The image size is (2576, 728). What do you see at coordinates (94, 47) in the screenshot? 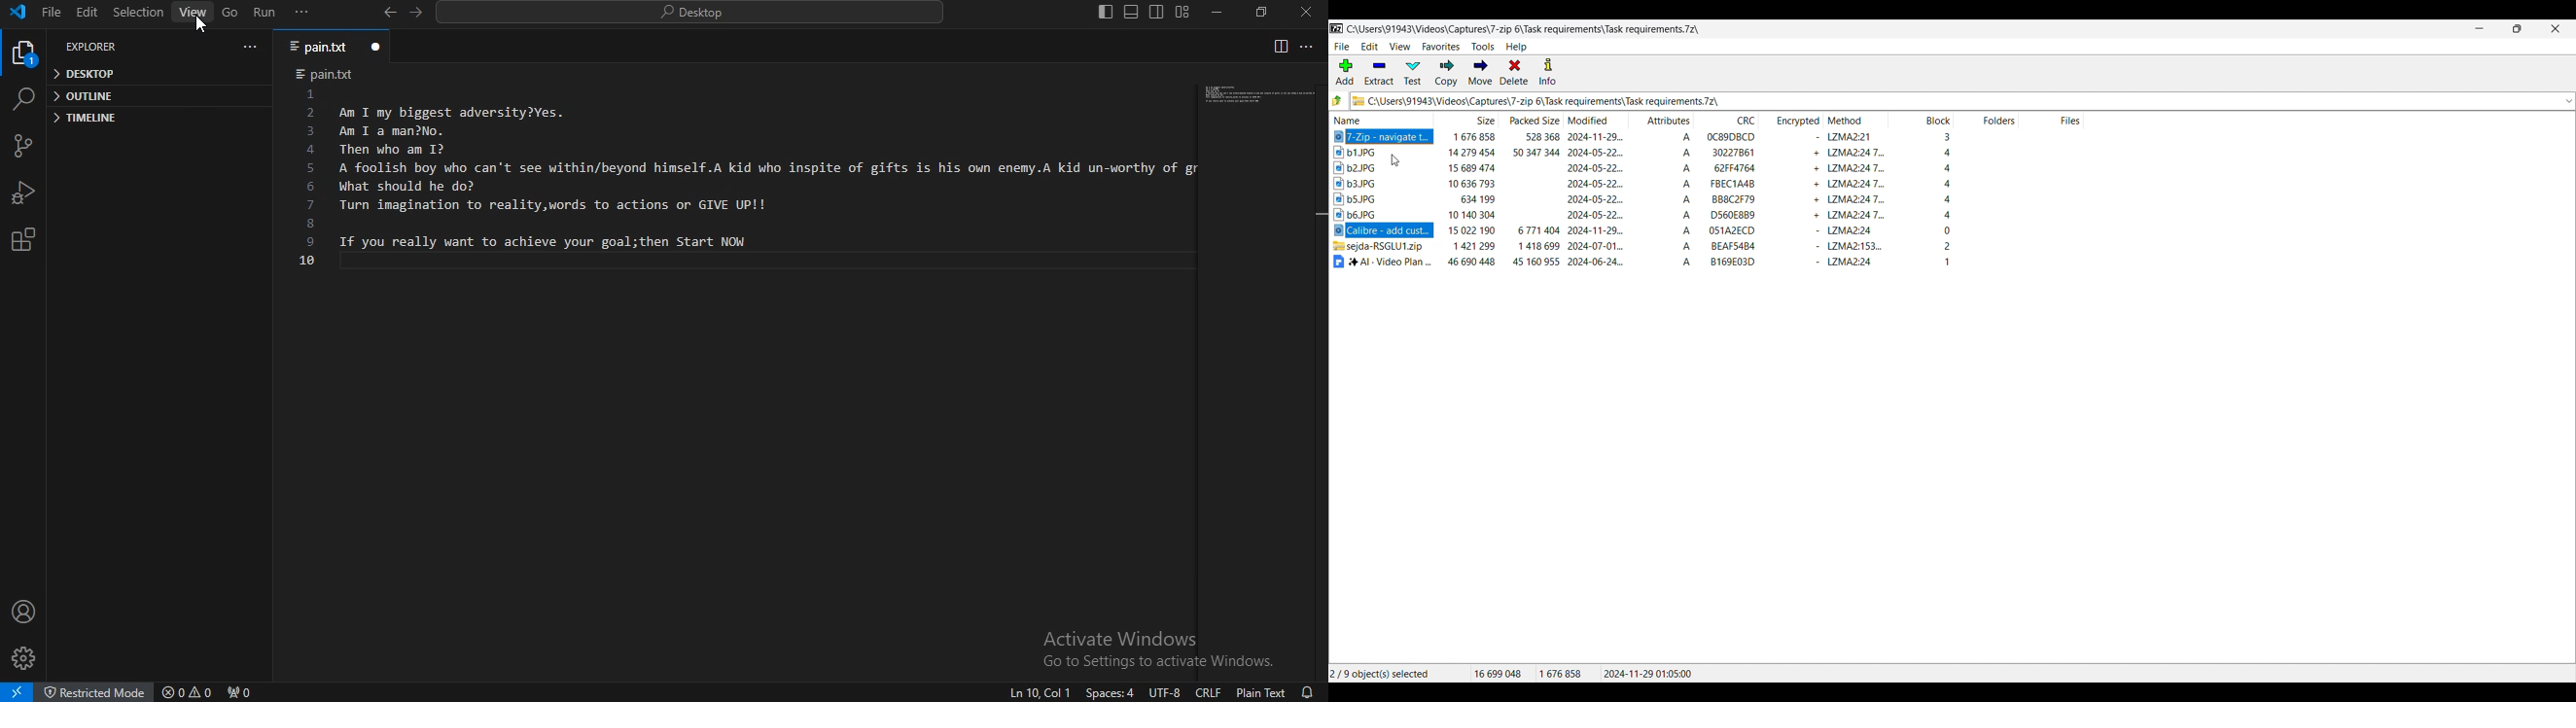
I see `explorer` at bounding box center [94, 47].